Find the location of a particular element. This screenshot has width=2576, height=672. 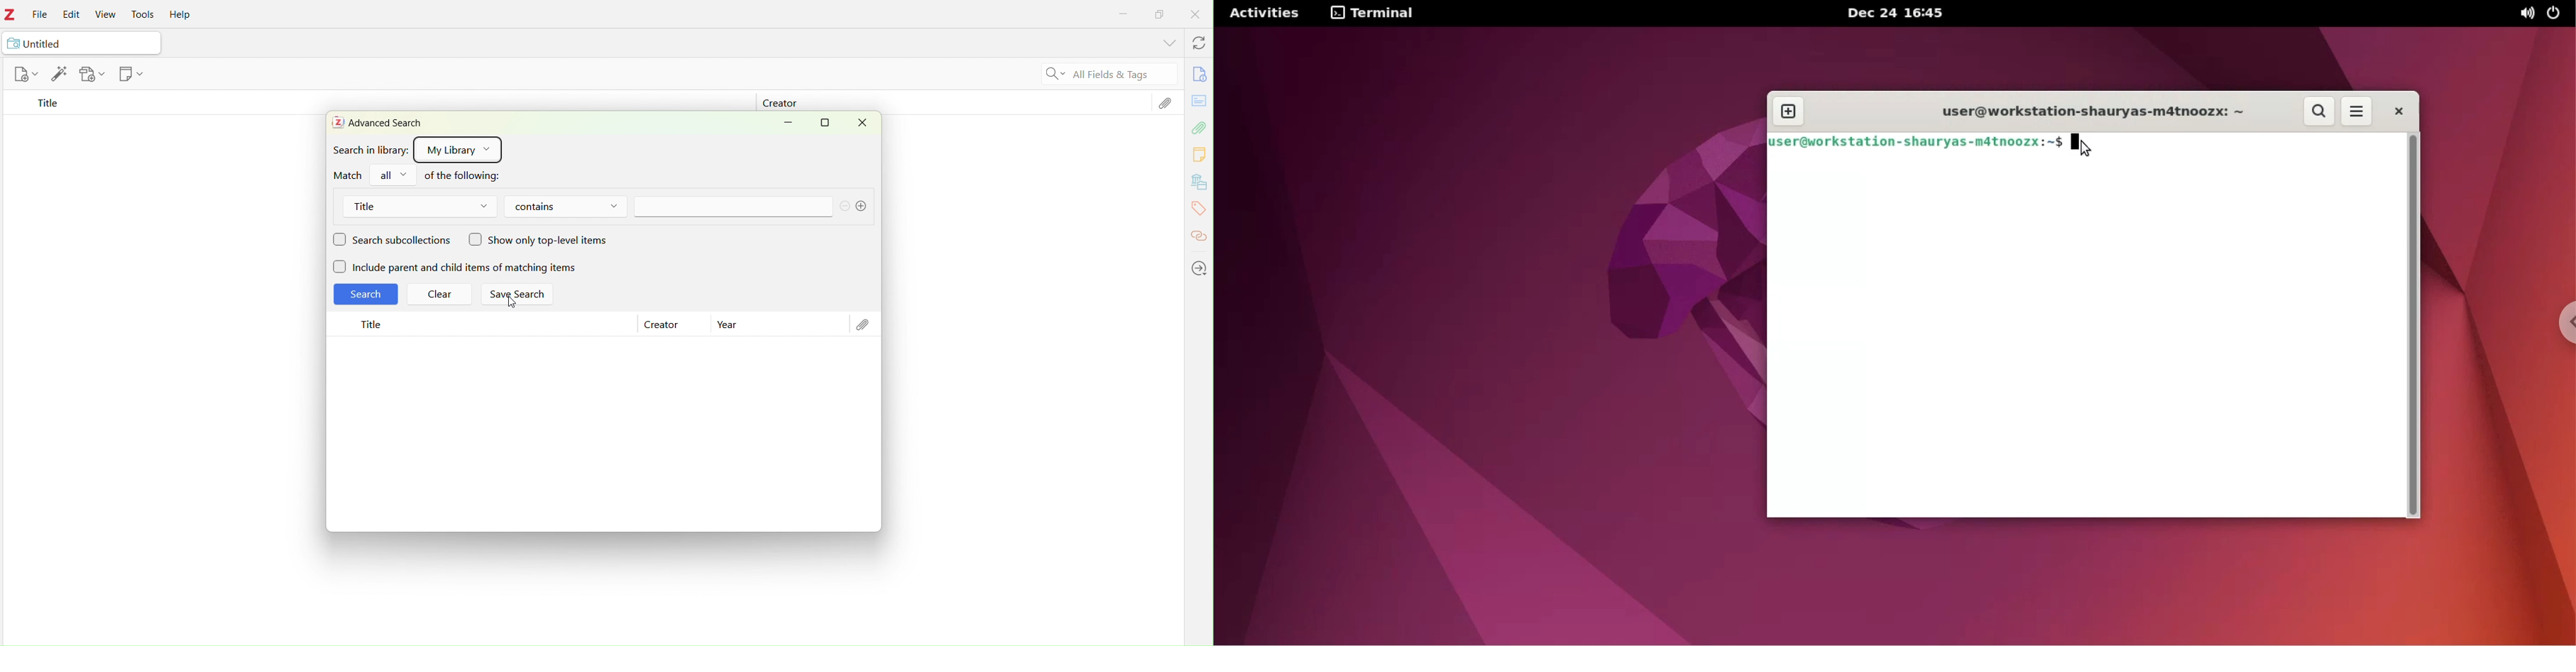

Locate is located at coordinates (1201, 268).